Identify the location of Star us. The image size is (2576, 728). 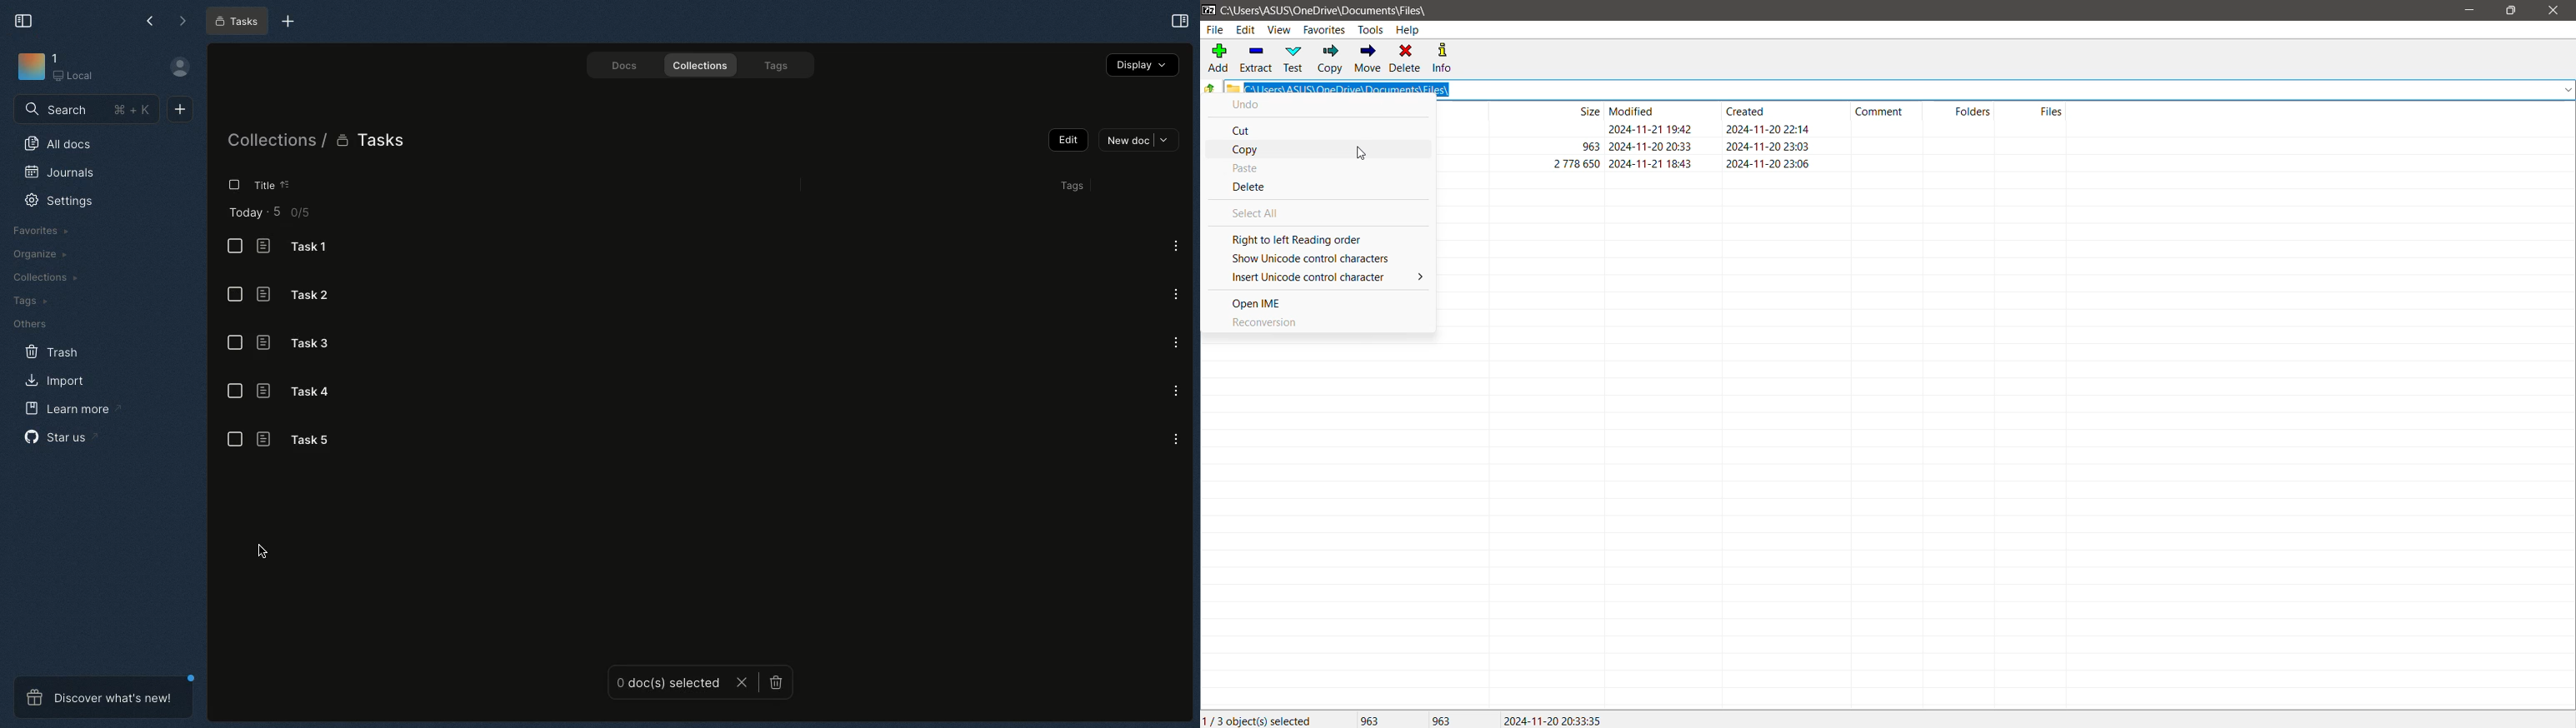
(57, 436).